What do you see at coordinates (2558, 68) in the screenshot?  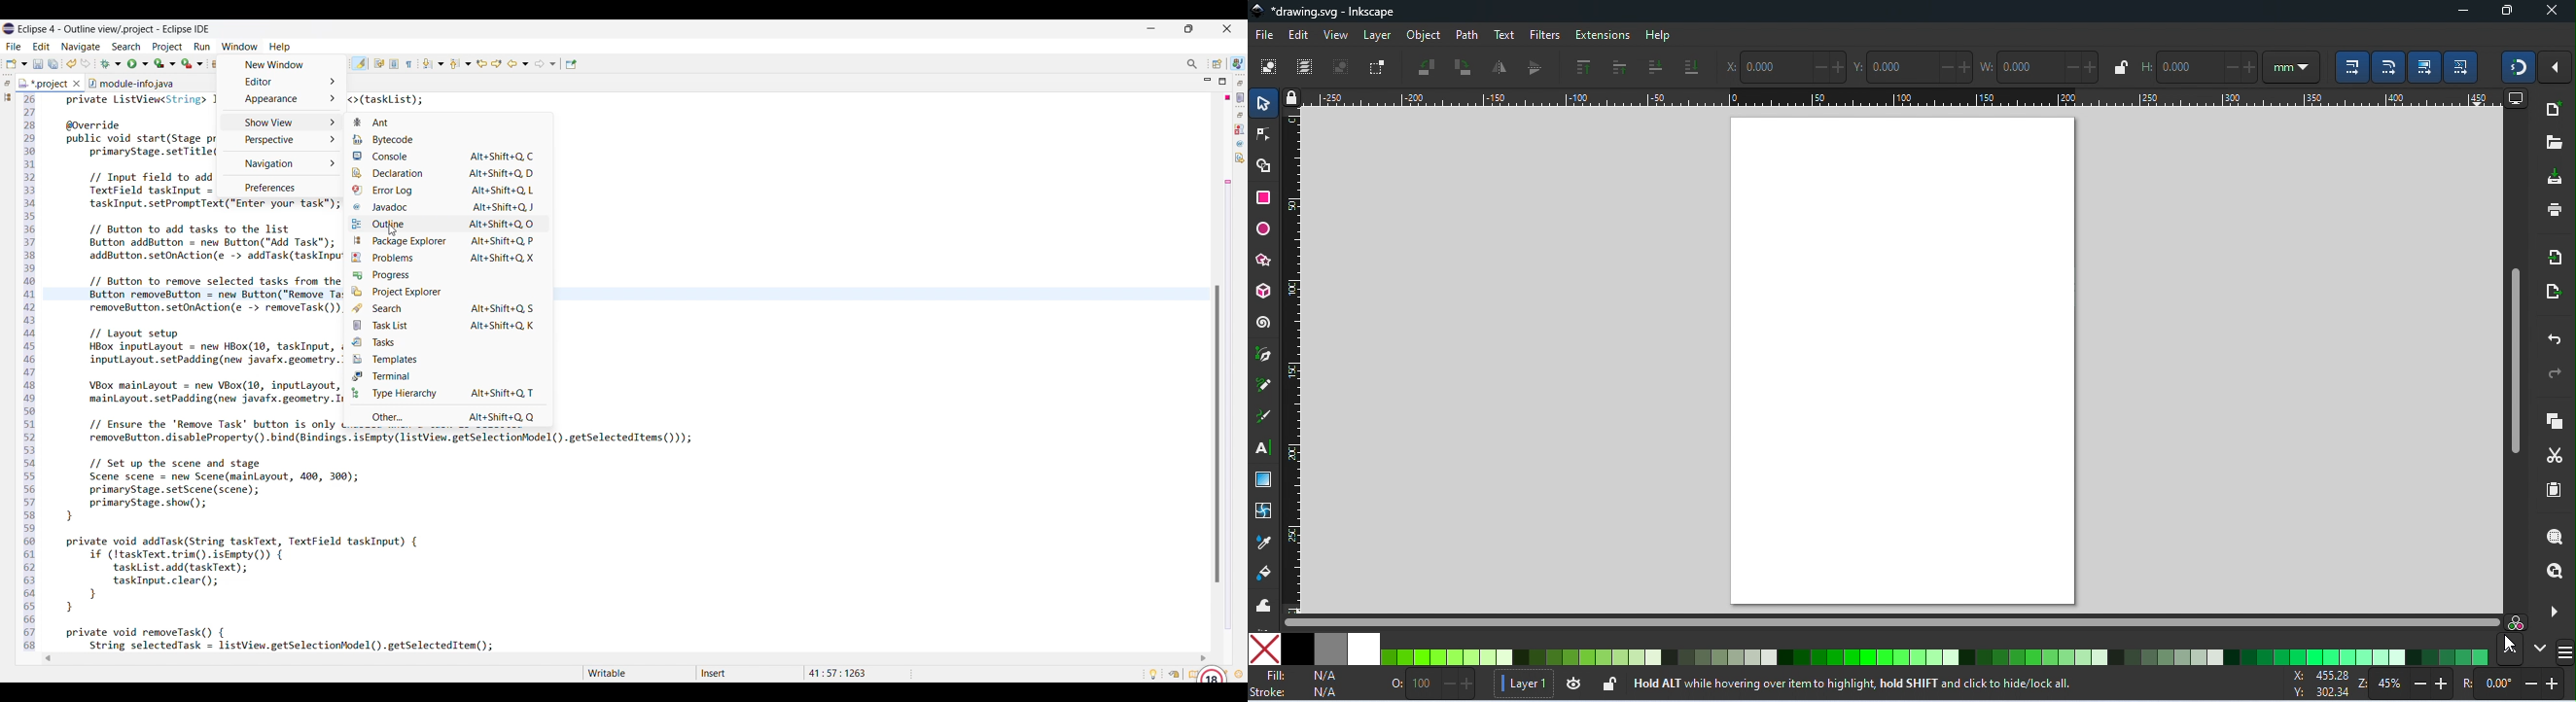 I see `enable snapping and more` at bounding box center [2558, 68].